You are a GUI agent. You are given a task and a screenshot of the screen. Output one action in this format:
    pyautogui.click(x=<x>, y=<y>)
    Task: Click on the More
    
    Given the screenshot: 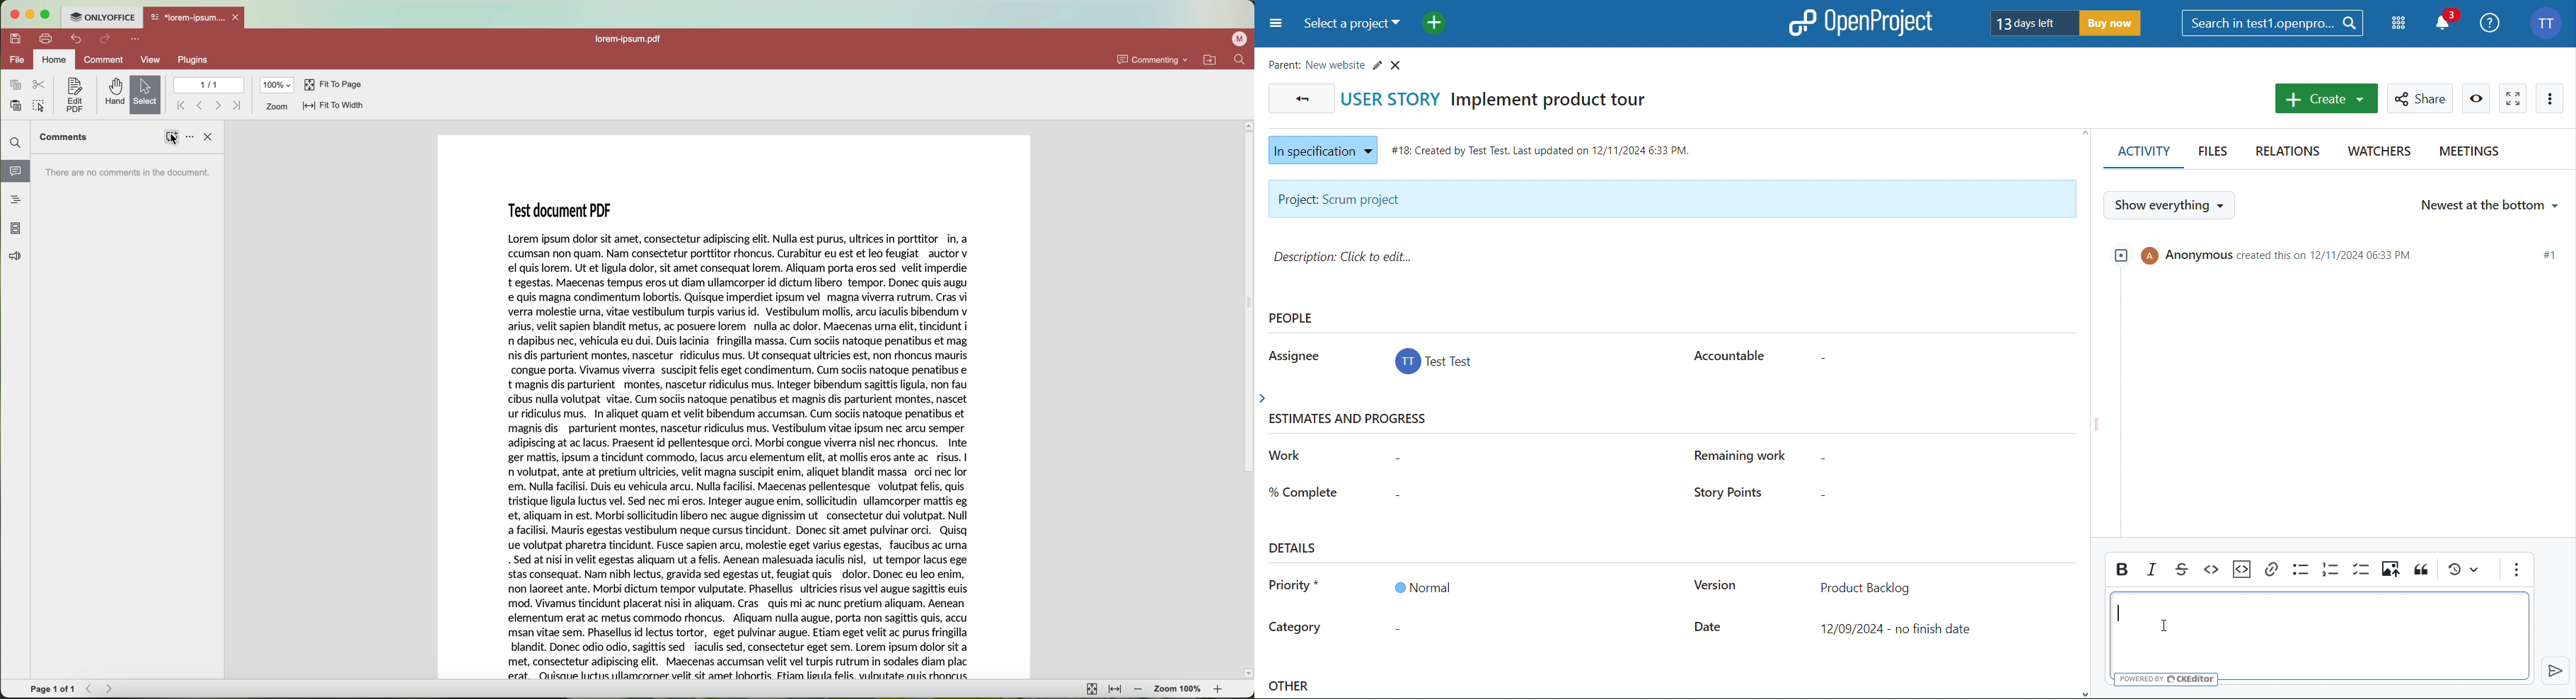 What is the action you would take?
    pyautogui.click(x=2551, y=98)
    